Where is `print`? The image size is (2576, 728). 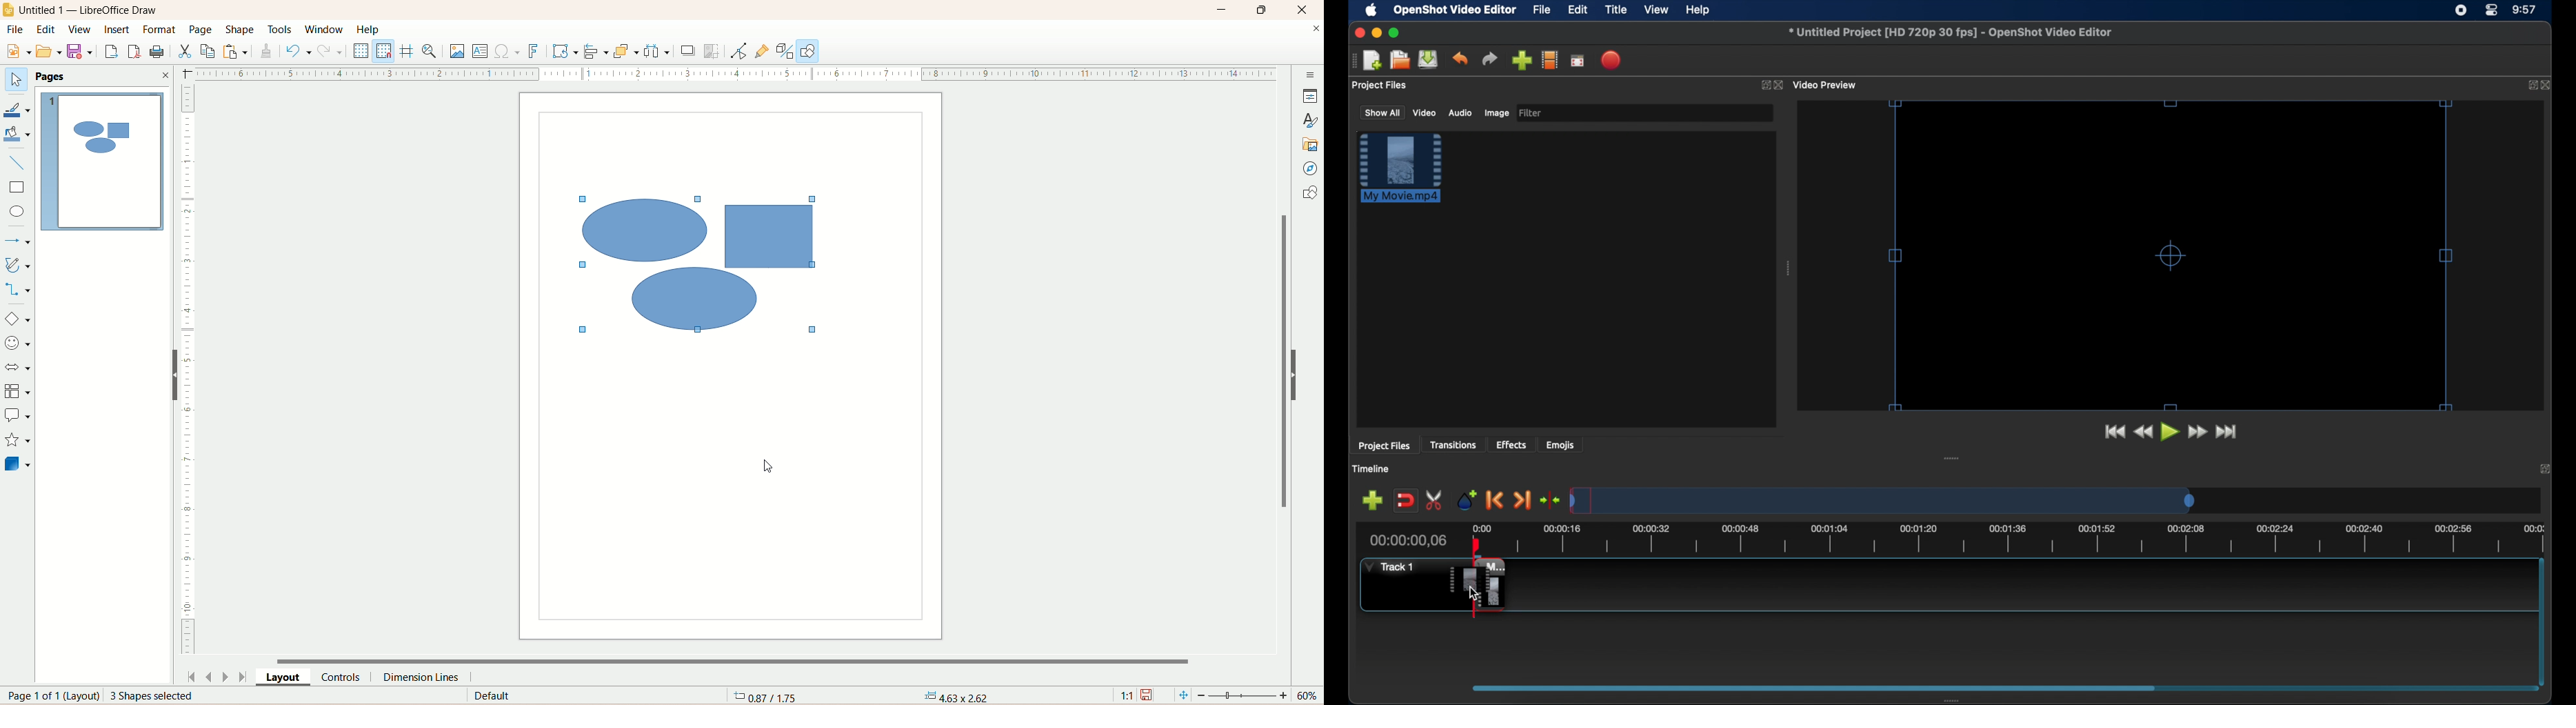 print is located at coordinates (158, 52).